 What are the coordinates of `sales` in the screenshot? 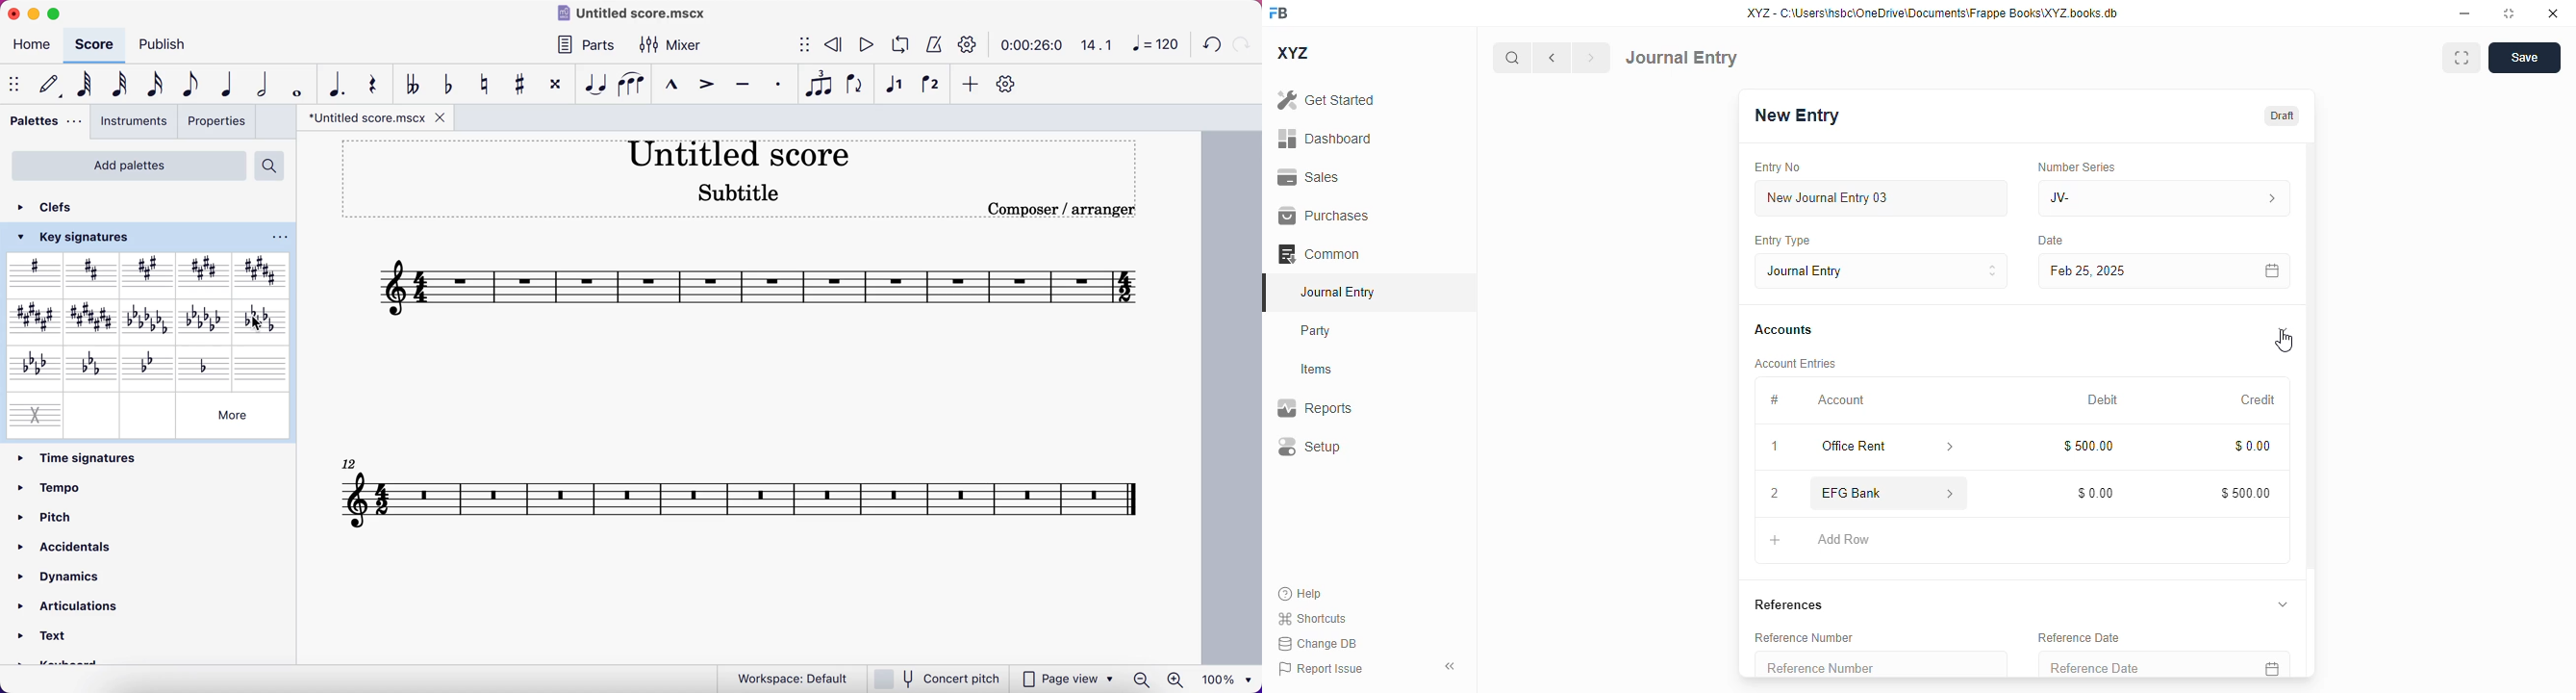 It's located at (1311, 178).